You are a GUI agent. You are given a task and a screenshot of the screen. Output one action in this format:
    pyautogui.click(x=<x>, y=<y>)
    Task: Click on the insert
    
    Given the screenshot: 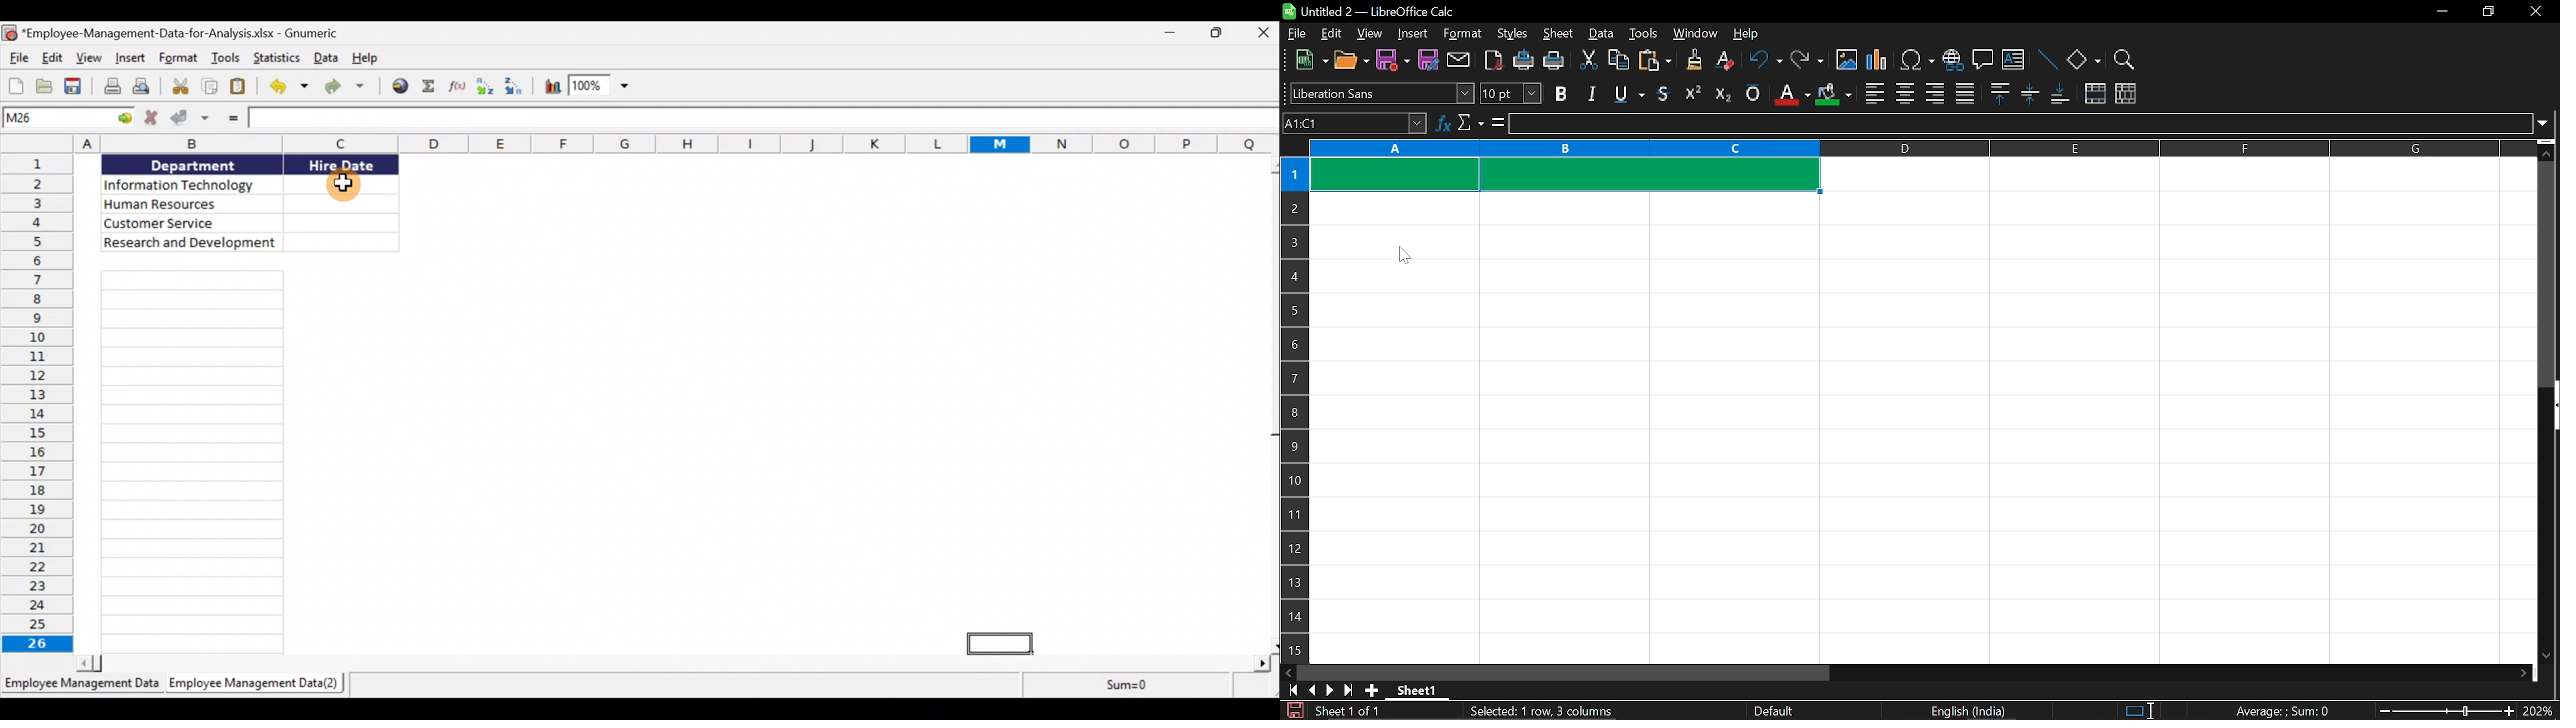 What is the action you would take?
    pyautogui.click(x=1413, y=34)
    